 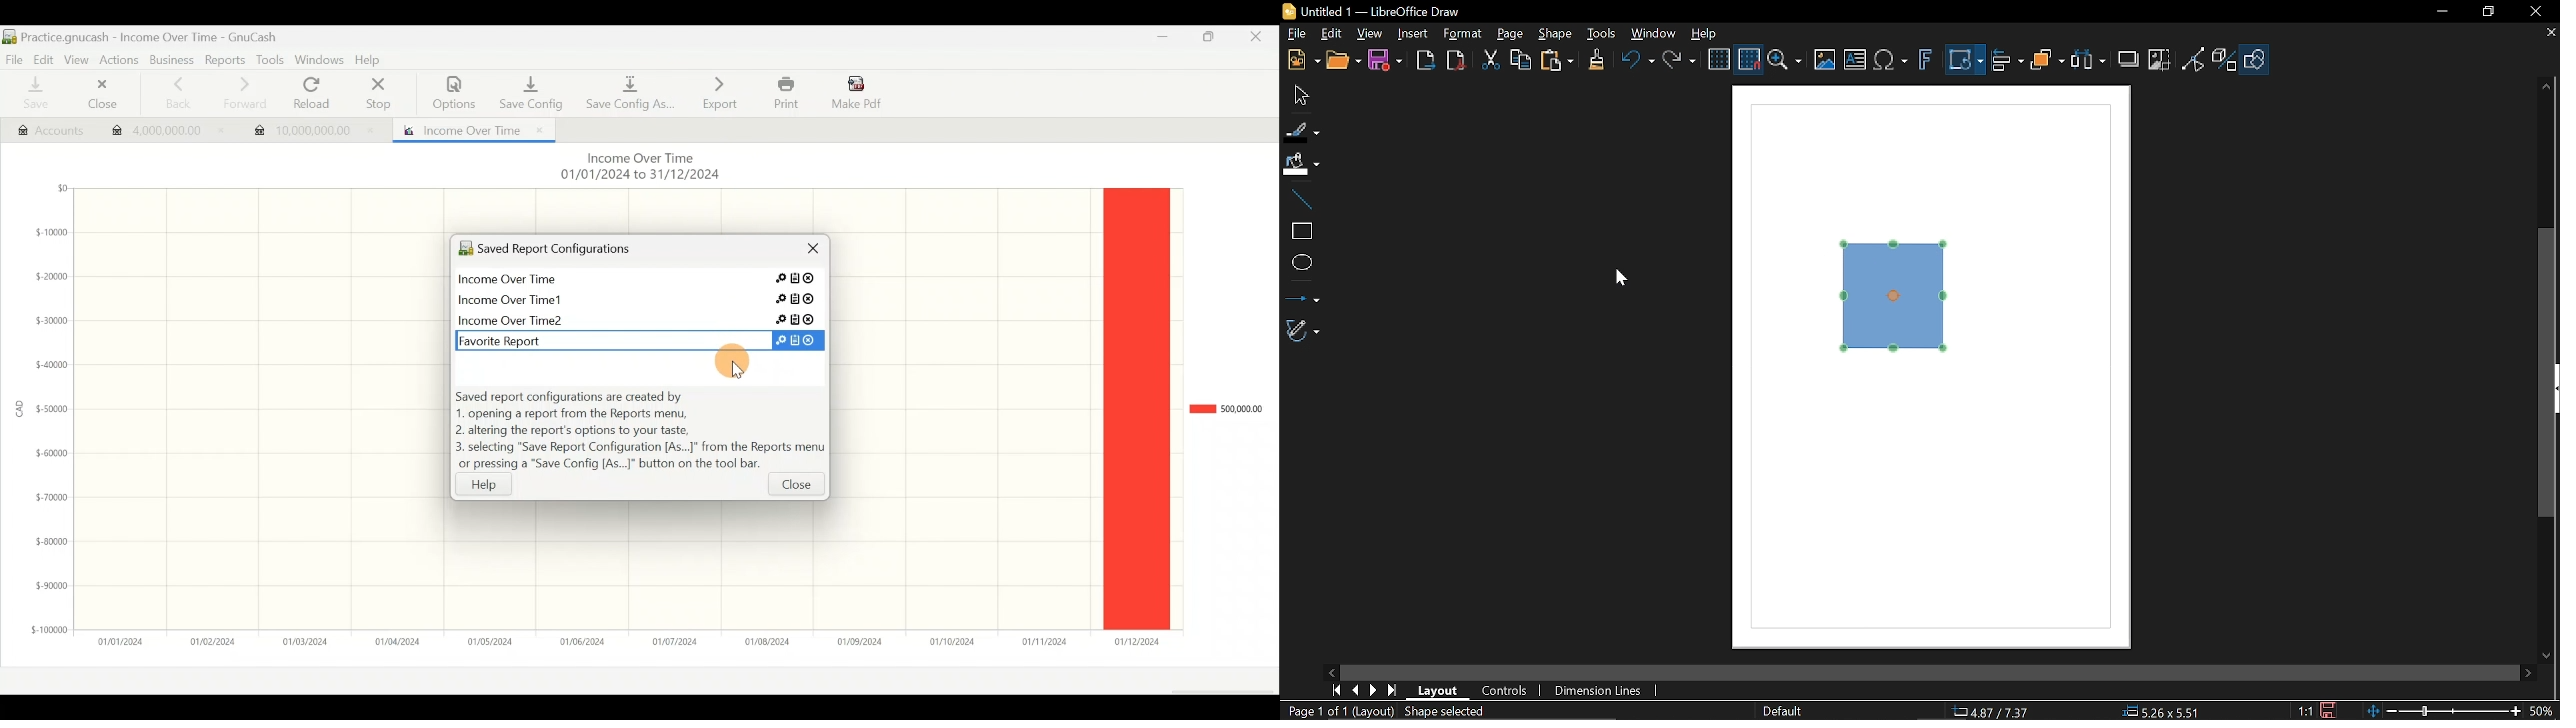 What do you see at coordinates (316, 94) in the screenshot?
I see `Reload` at bounding box center [316, 94].